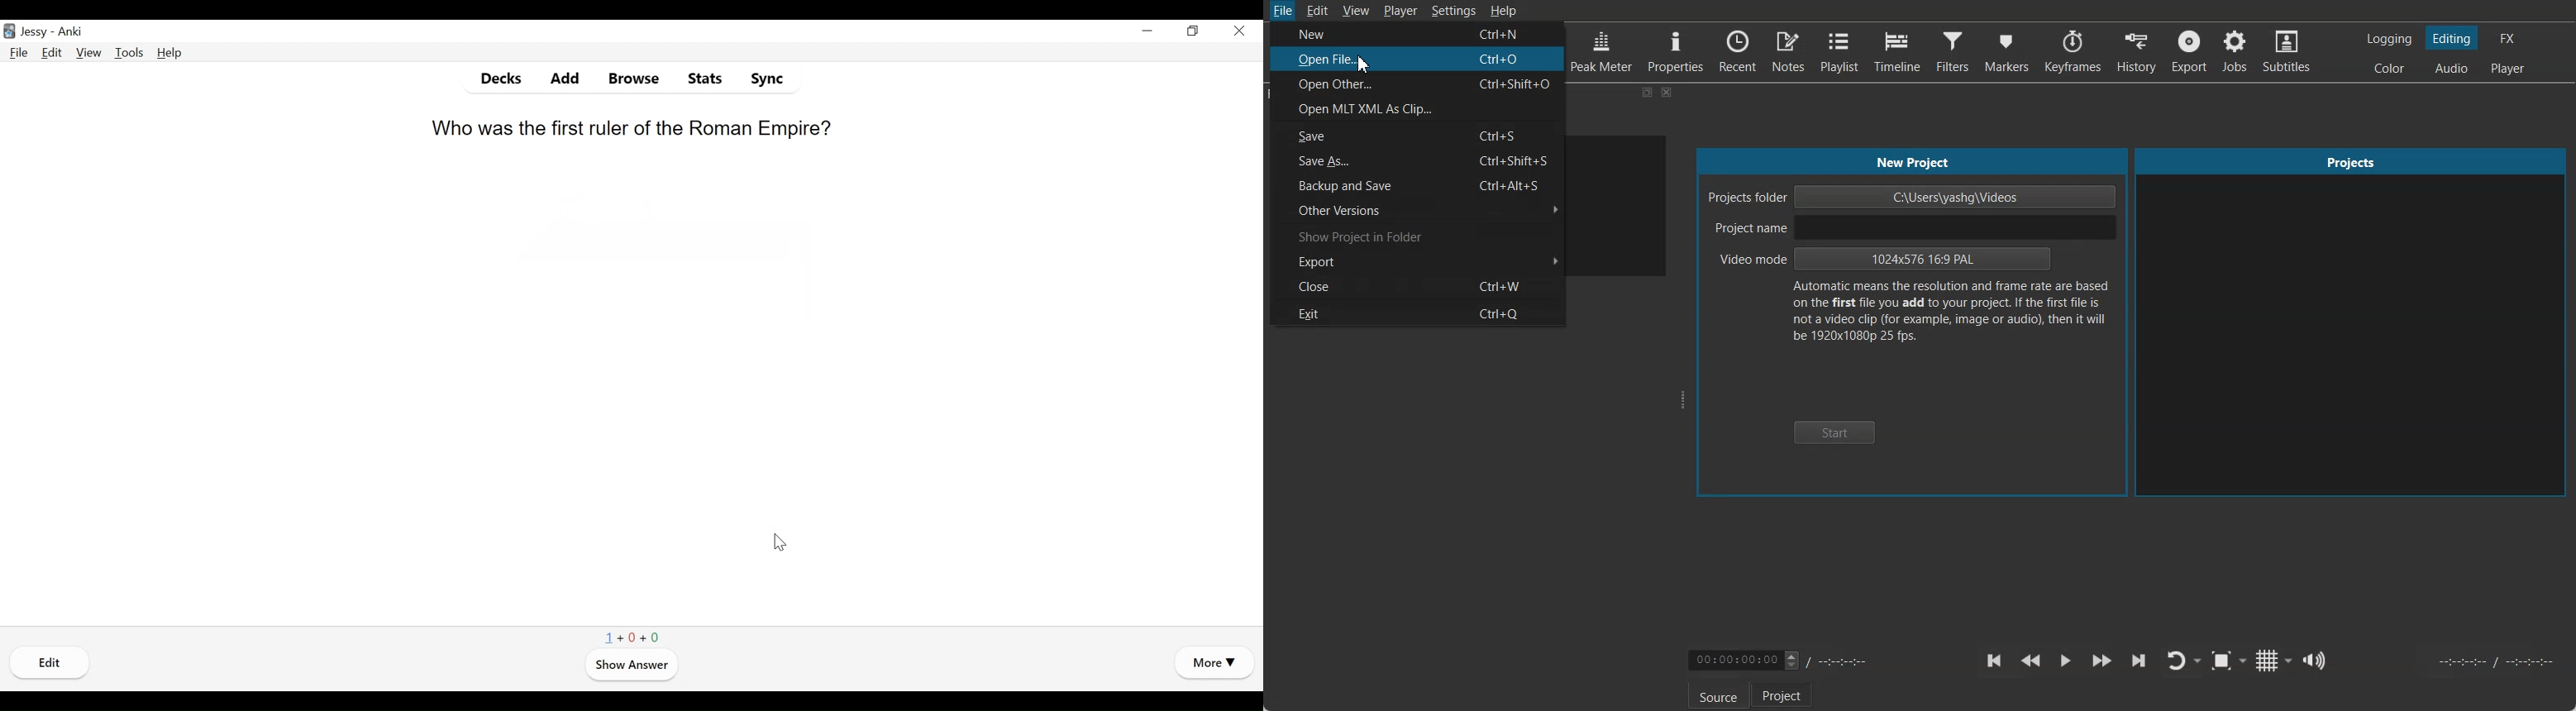 The image size is (2576, 728). What do you see at coordinates (72, 33) in the screenshot?
I see `Anki` at bounding box center [72, 33].